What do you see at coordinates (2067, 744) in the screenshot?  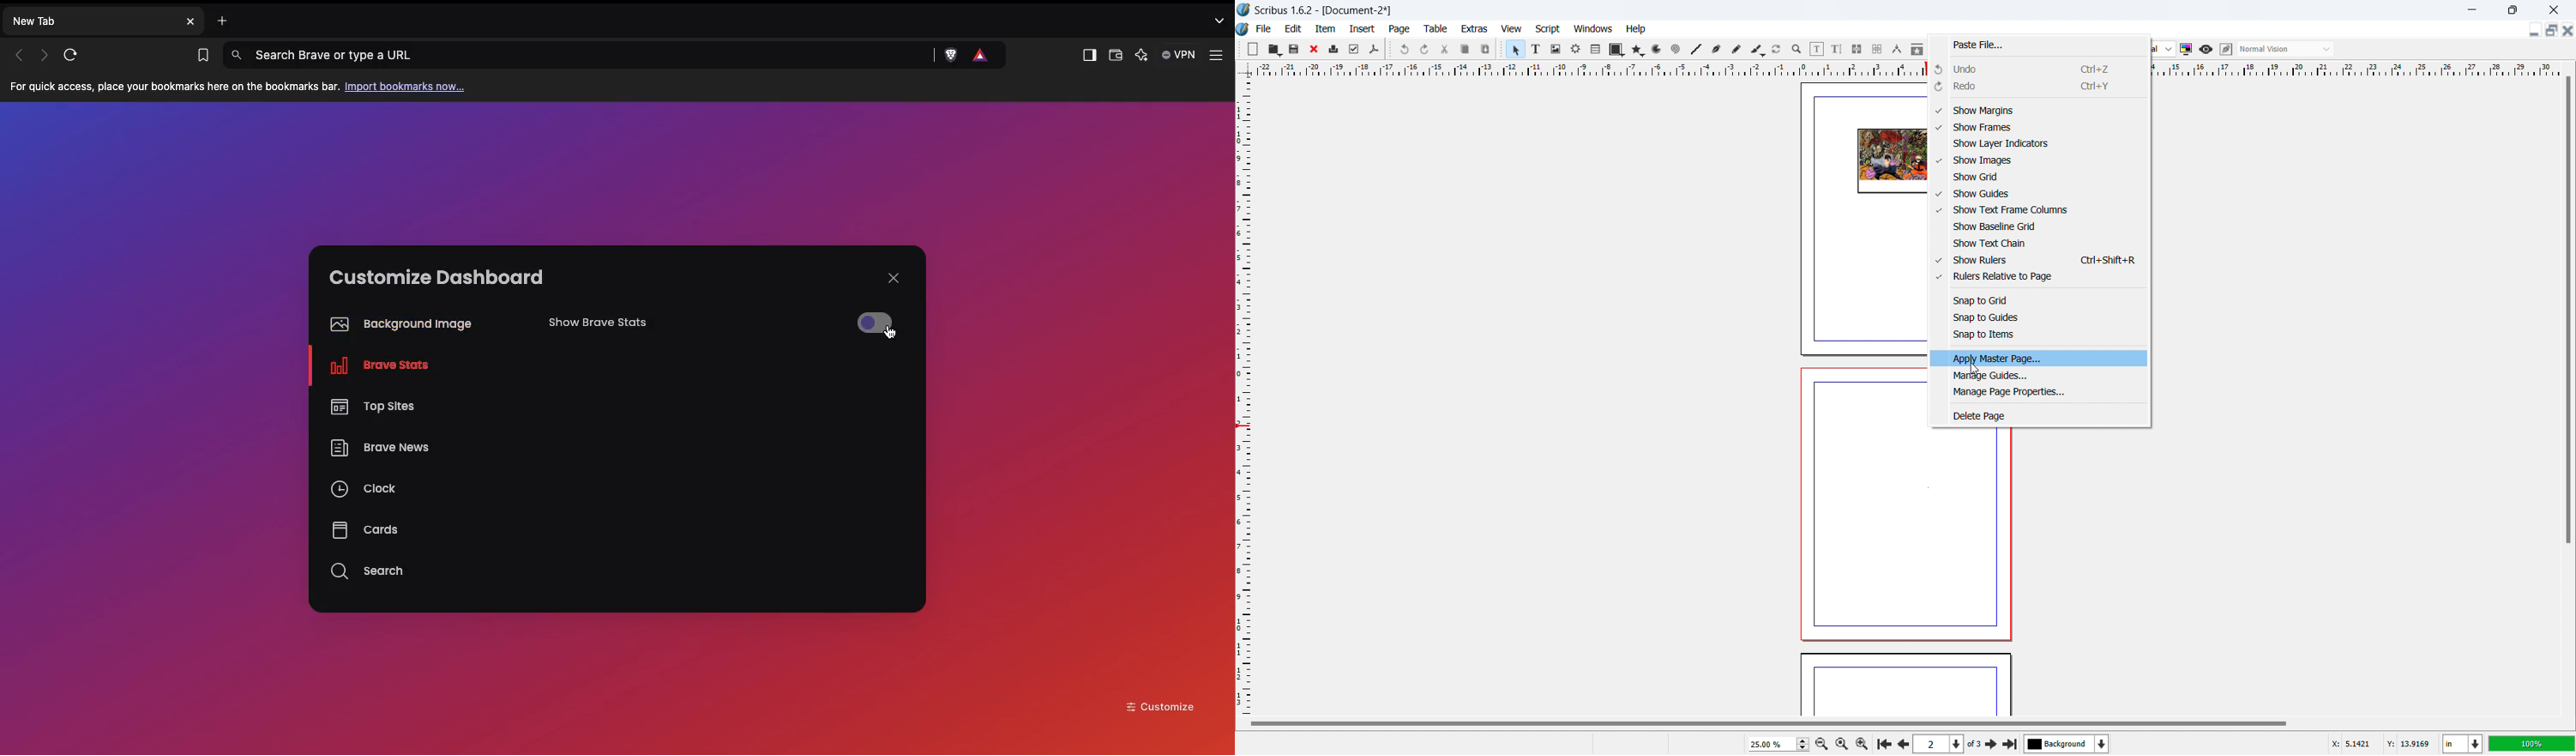 I see `select the current layer` at bounding box center [2067, 744].